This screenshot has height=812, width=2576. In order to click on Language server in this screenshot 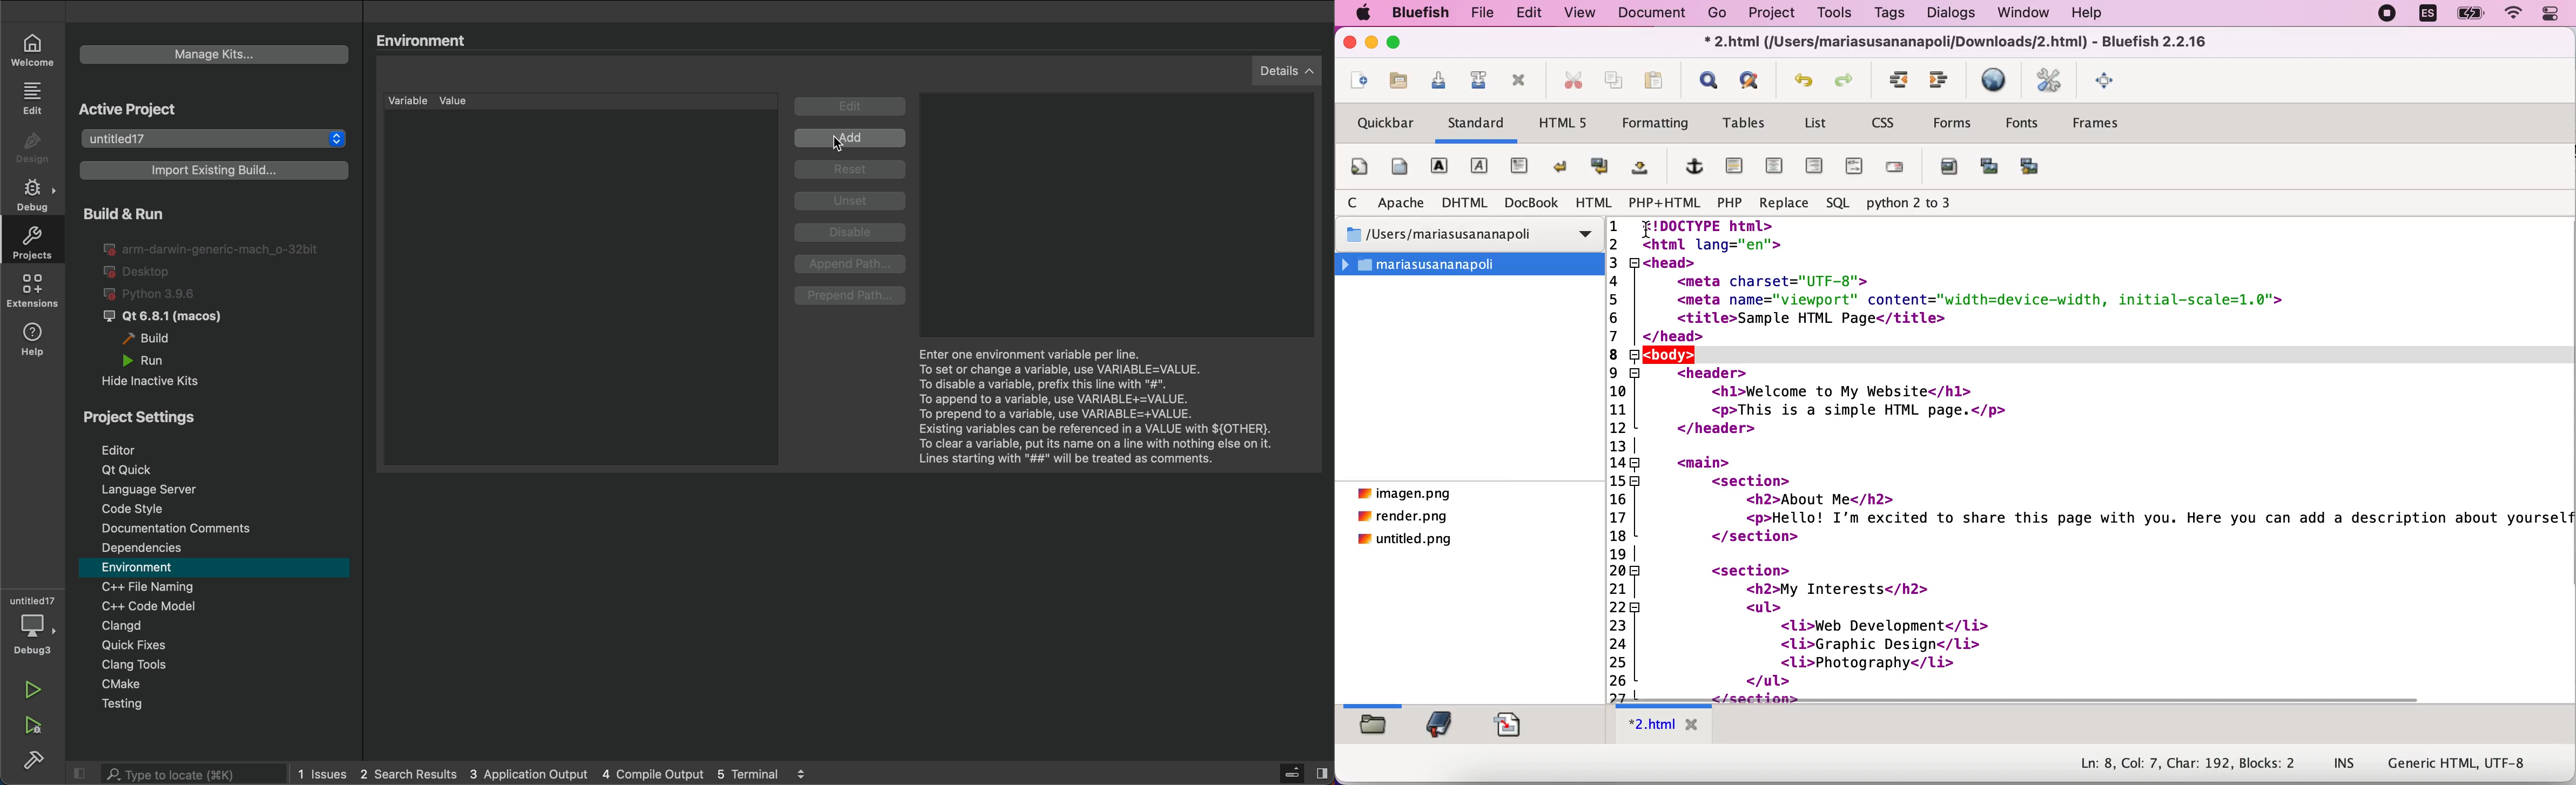, I will do `click(217, 489)`.